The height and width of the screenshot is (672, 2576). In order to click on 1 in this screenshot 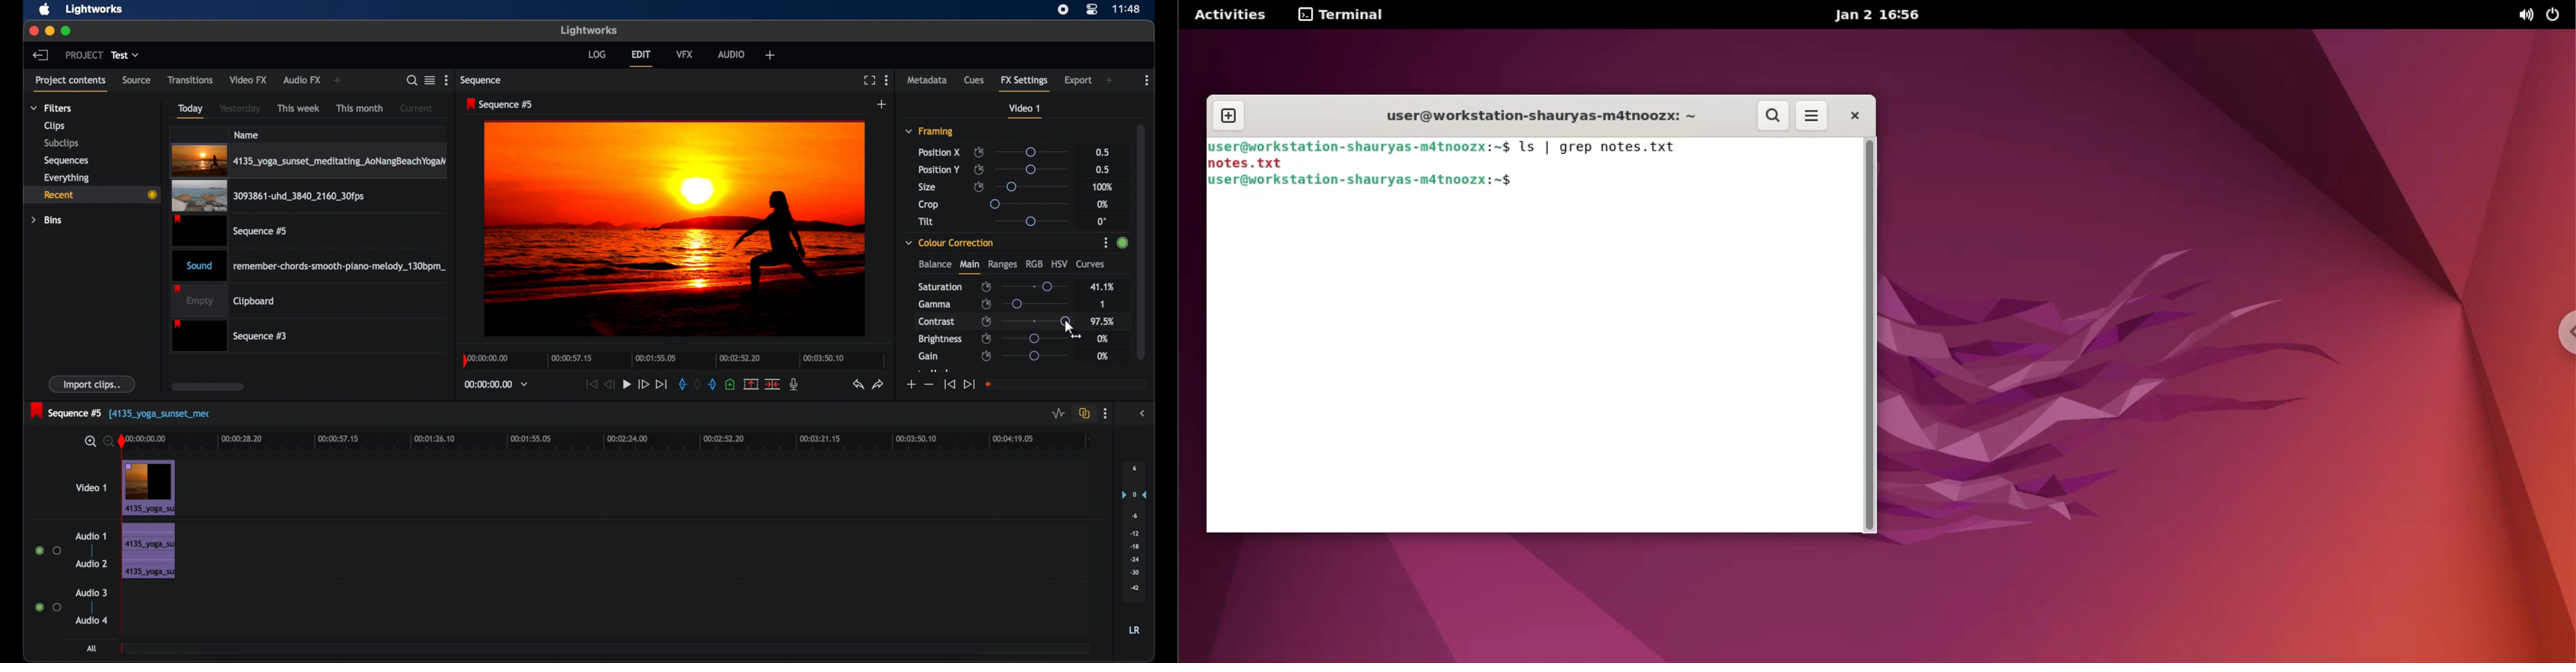, I will do `click(1101, 303)`.